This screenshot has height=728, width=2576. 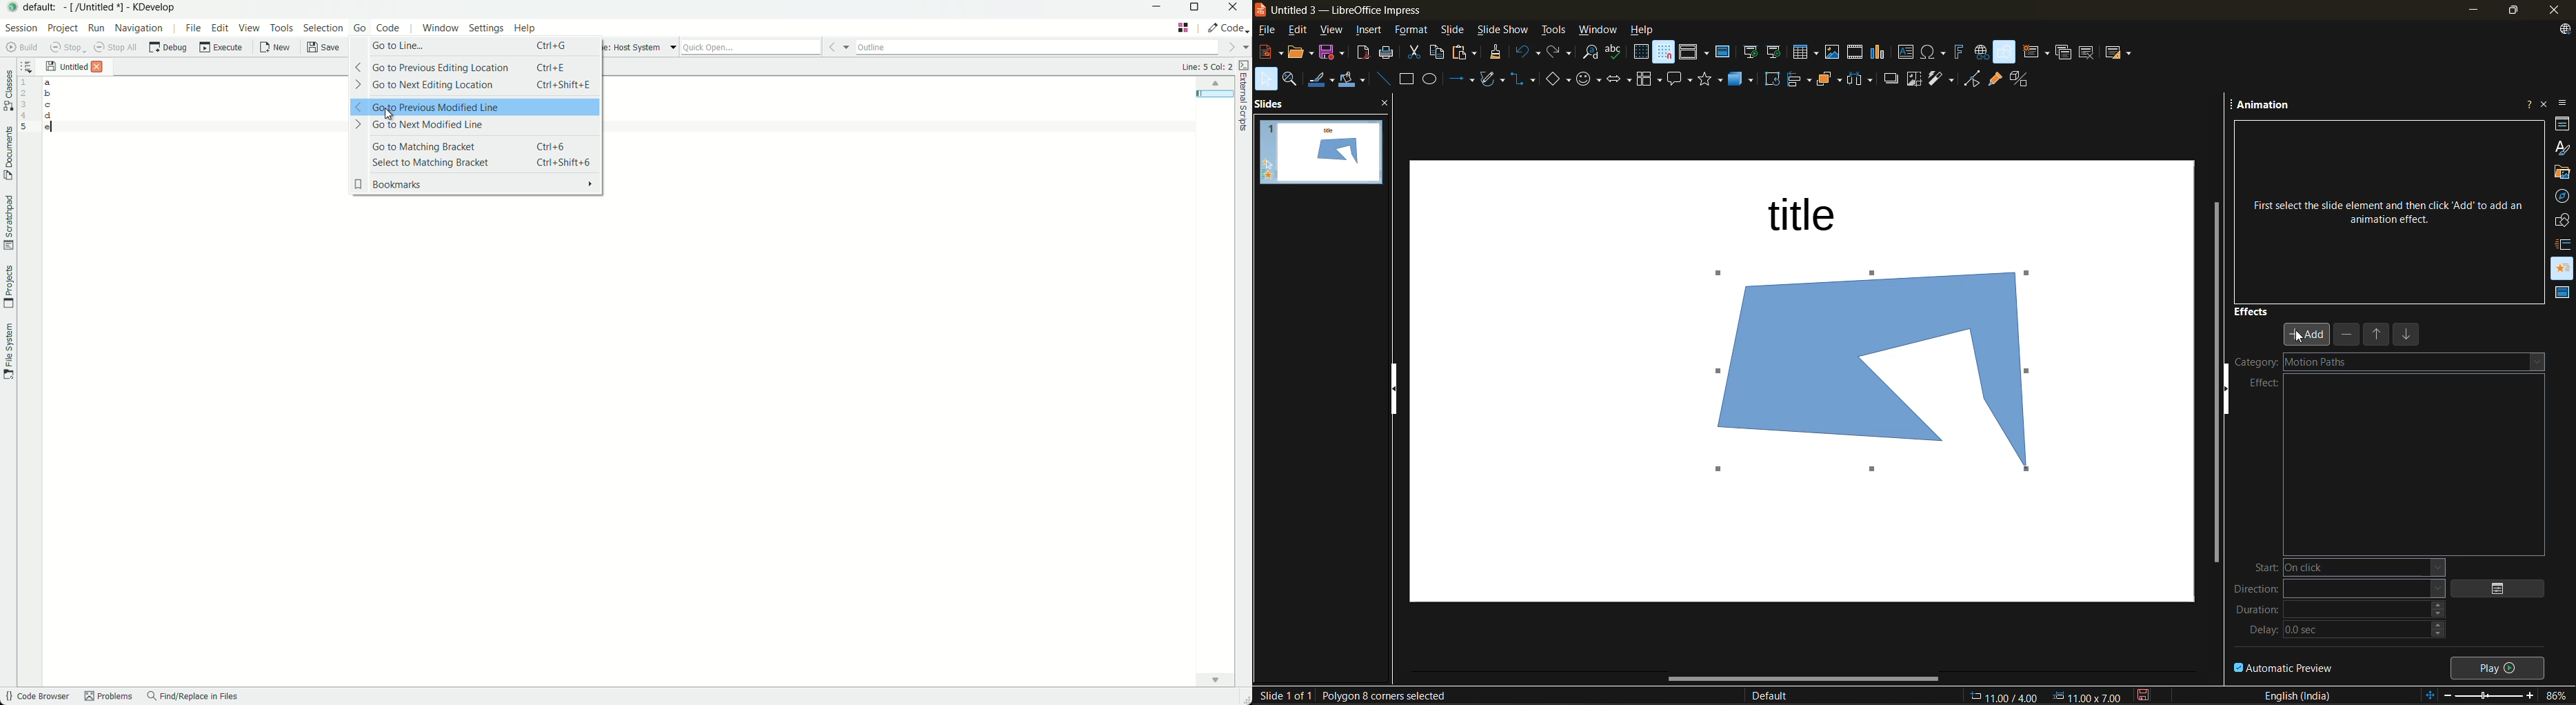 What do you see at coordinates (1934, 54) in the screenshot?
I see `insert special characters` at bounding box center [1934, 54].